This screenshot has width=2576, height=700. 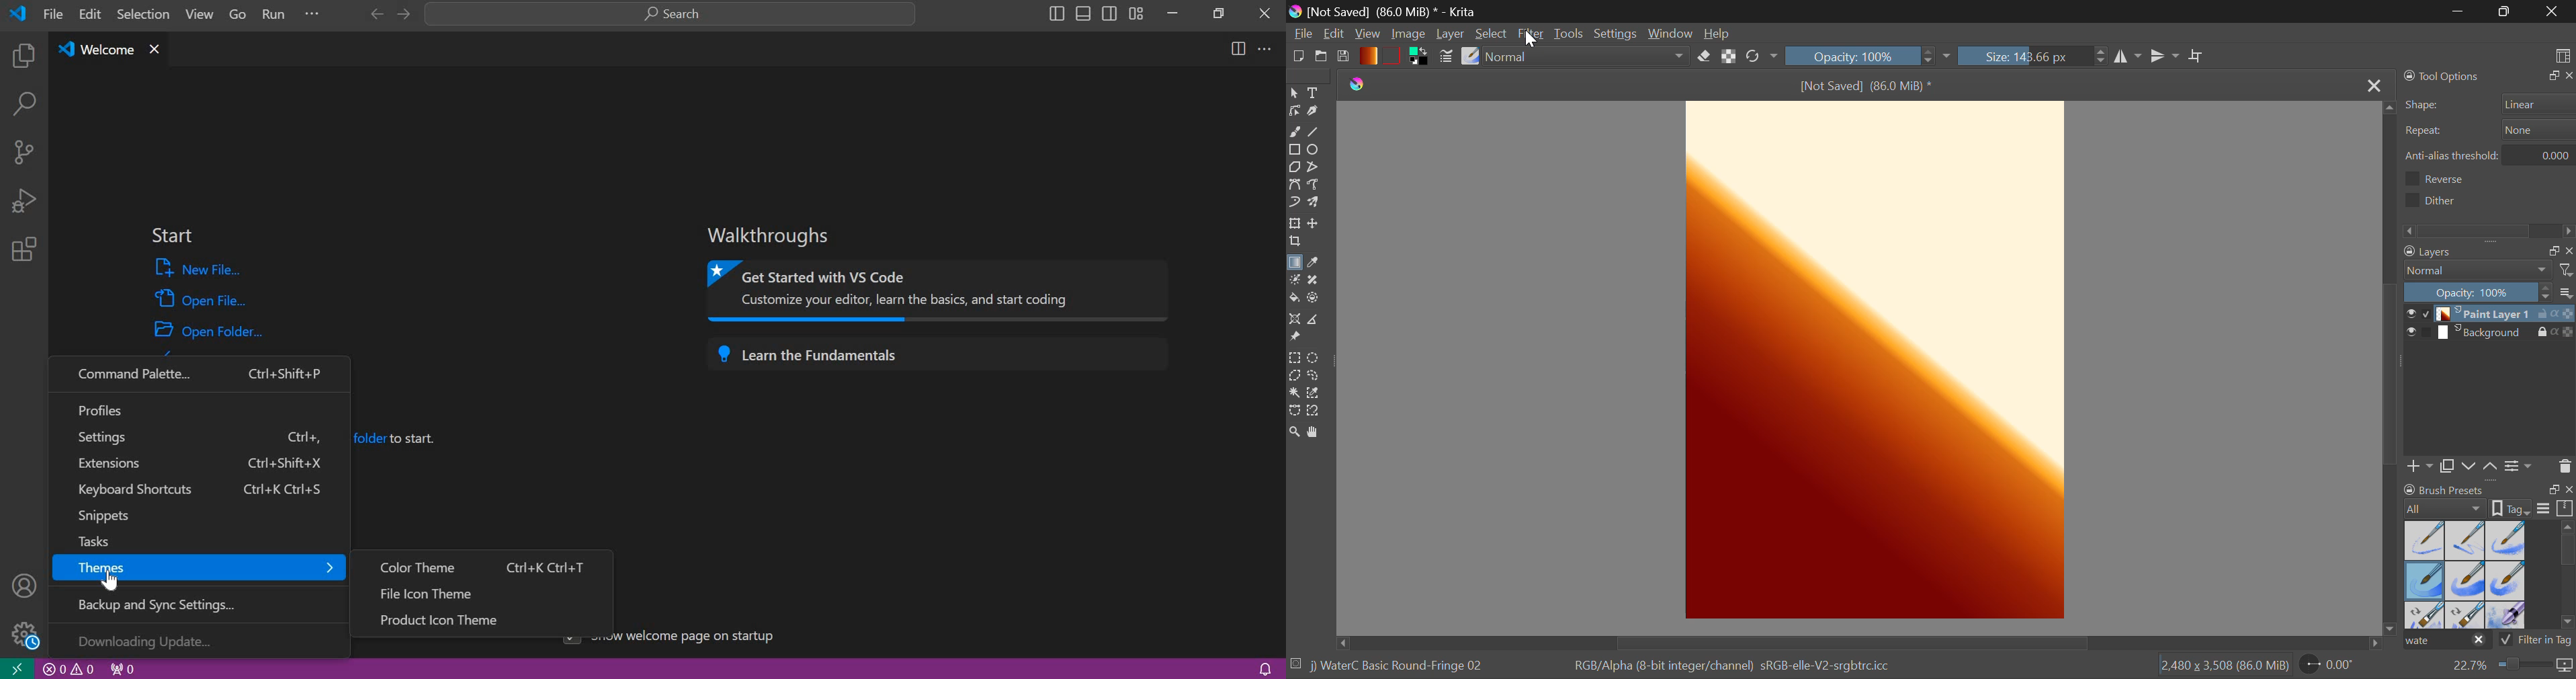 I want to click on Tools, so click(x=1572, y=34).